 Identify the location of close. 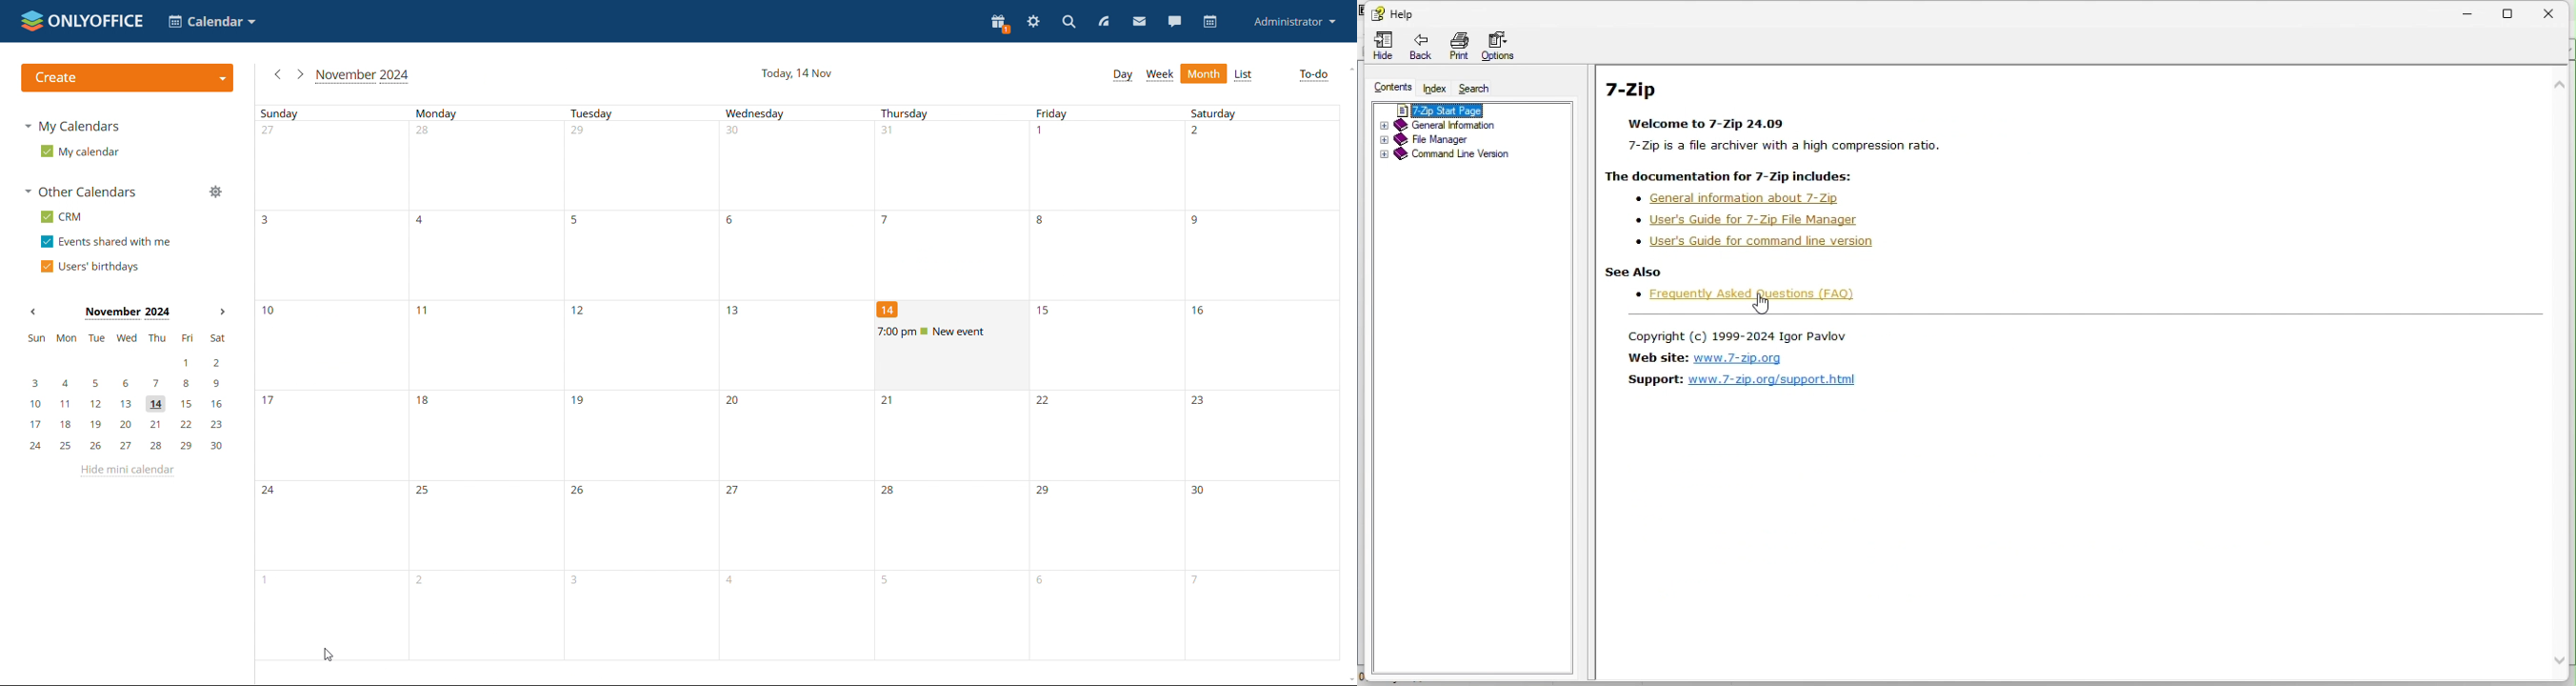
(2555, 12).